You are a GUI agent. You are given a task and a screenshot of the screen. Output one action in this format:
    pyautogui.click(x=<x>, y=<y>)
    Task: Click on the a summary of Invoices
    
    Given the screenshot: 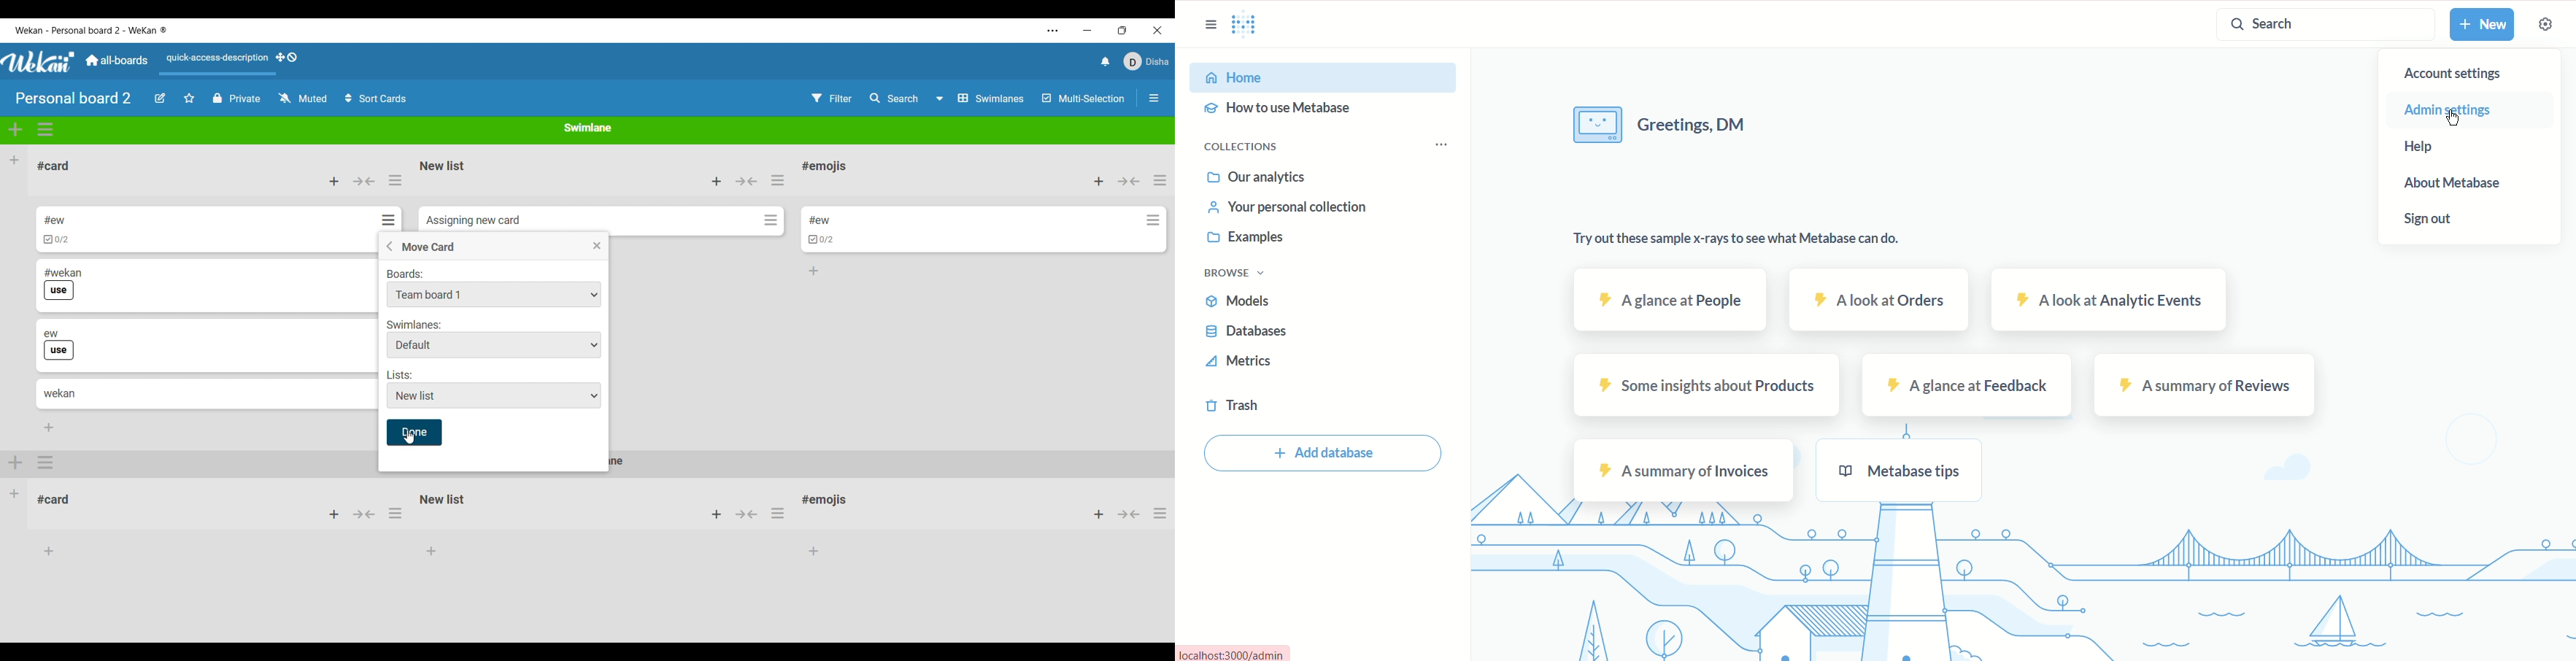 What is the action you would take?
    pyautogui.click(x=1684, y=471)
    